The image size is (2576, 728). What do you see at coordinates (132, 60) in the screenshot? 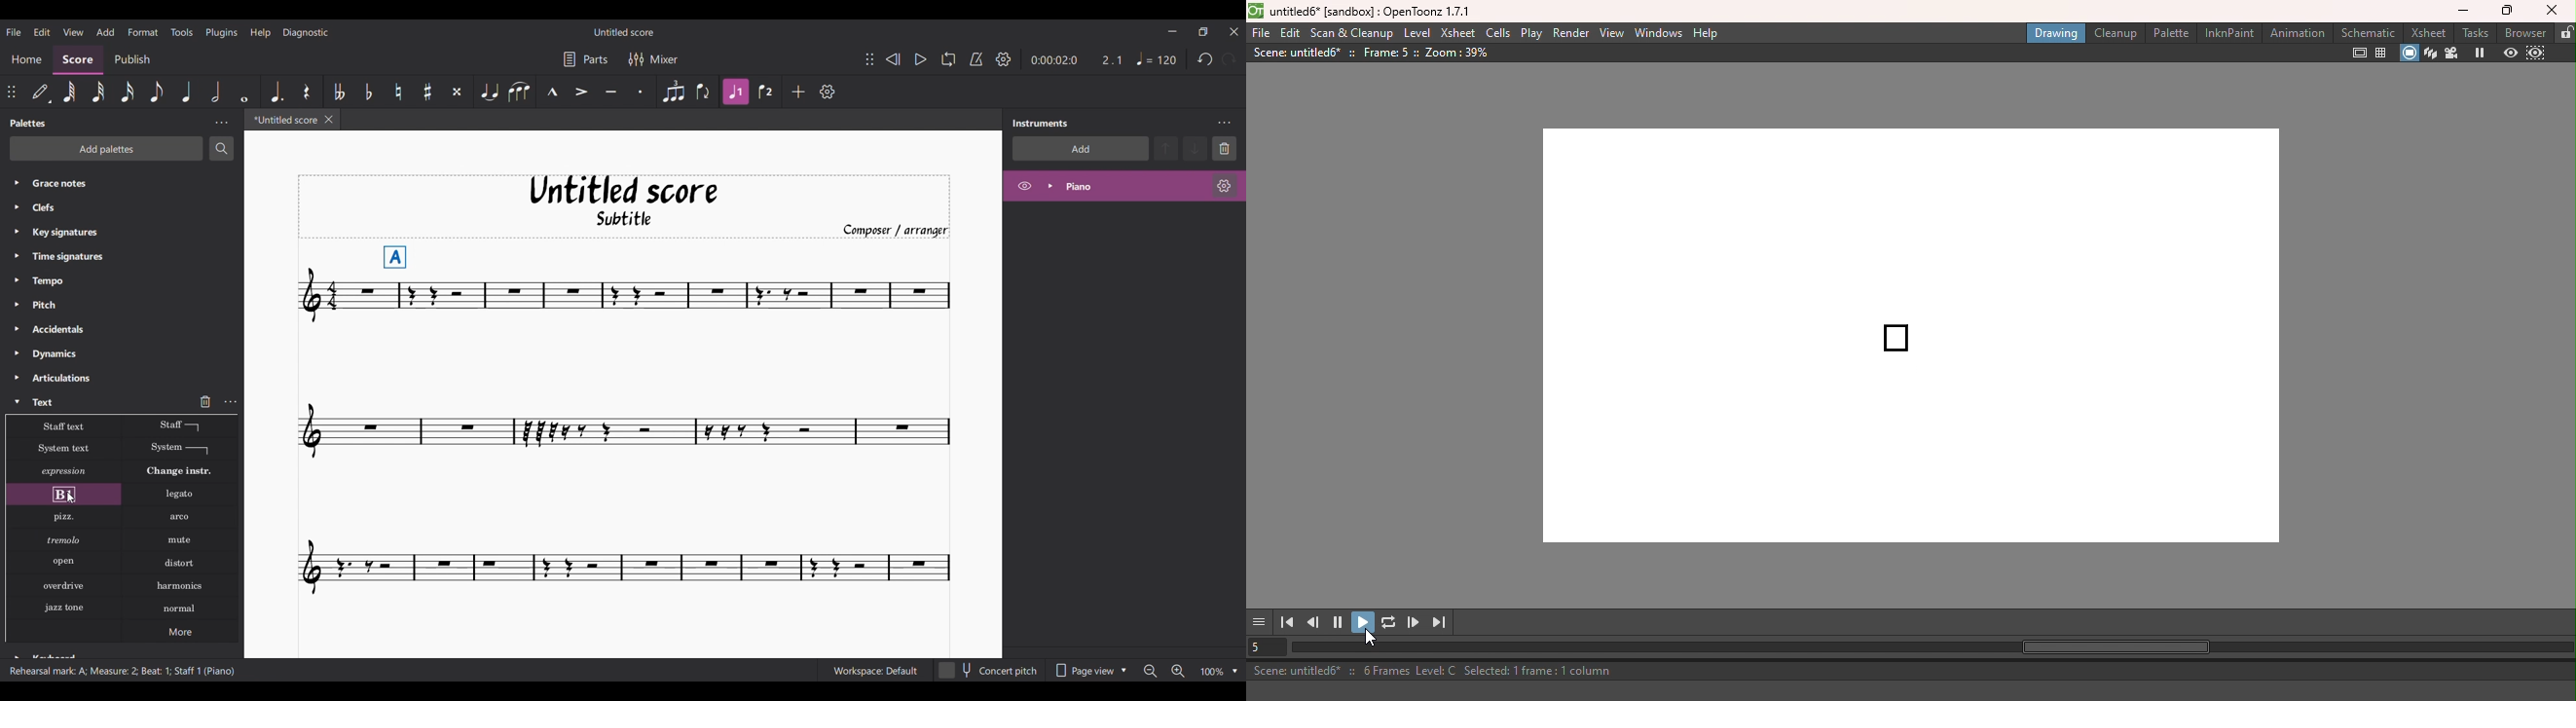
I see `Publish section` at bounding box center [132, 60].